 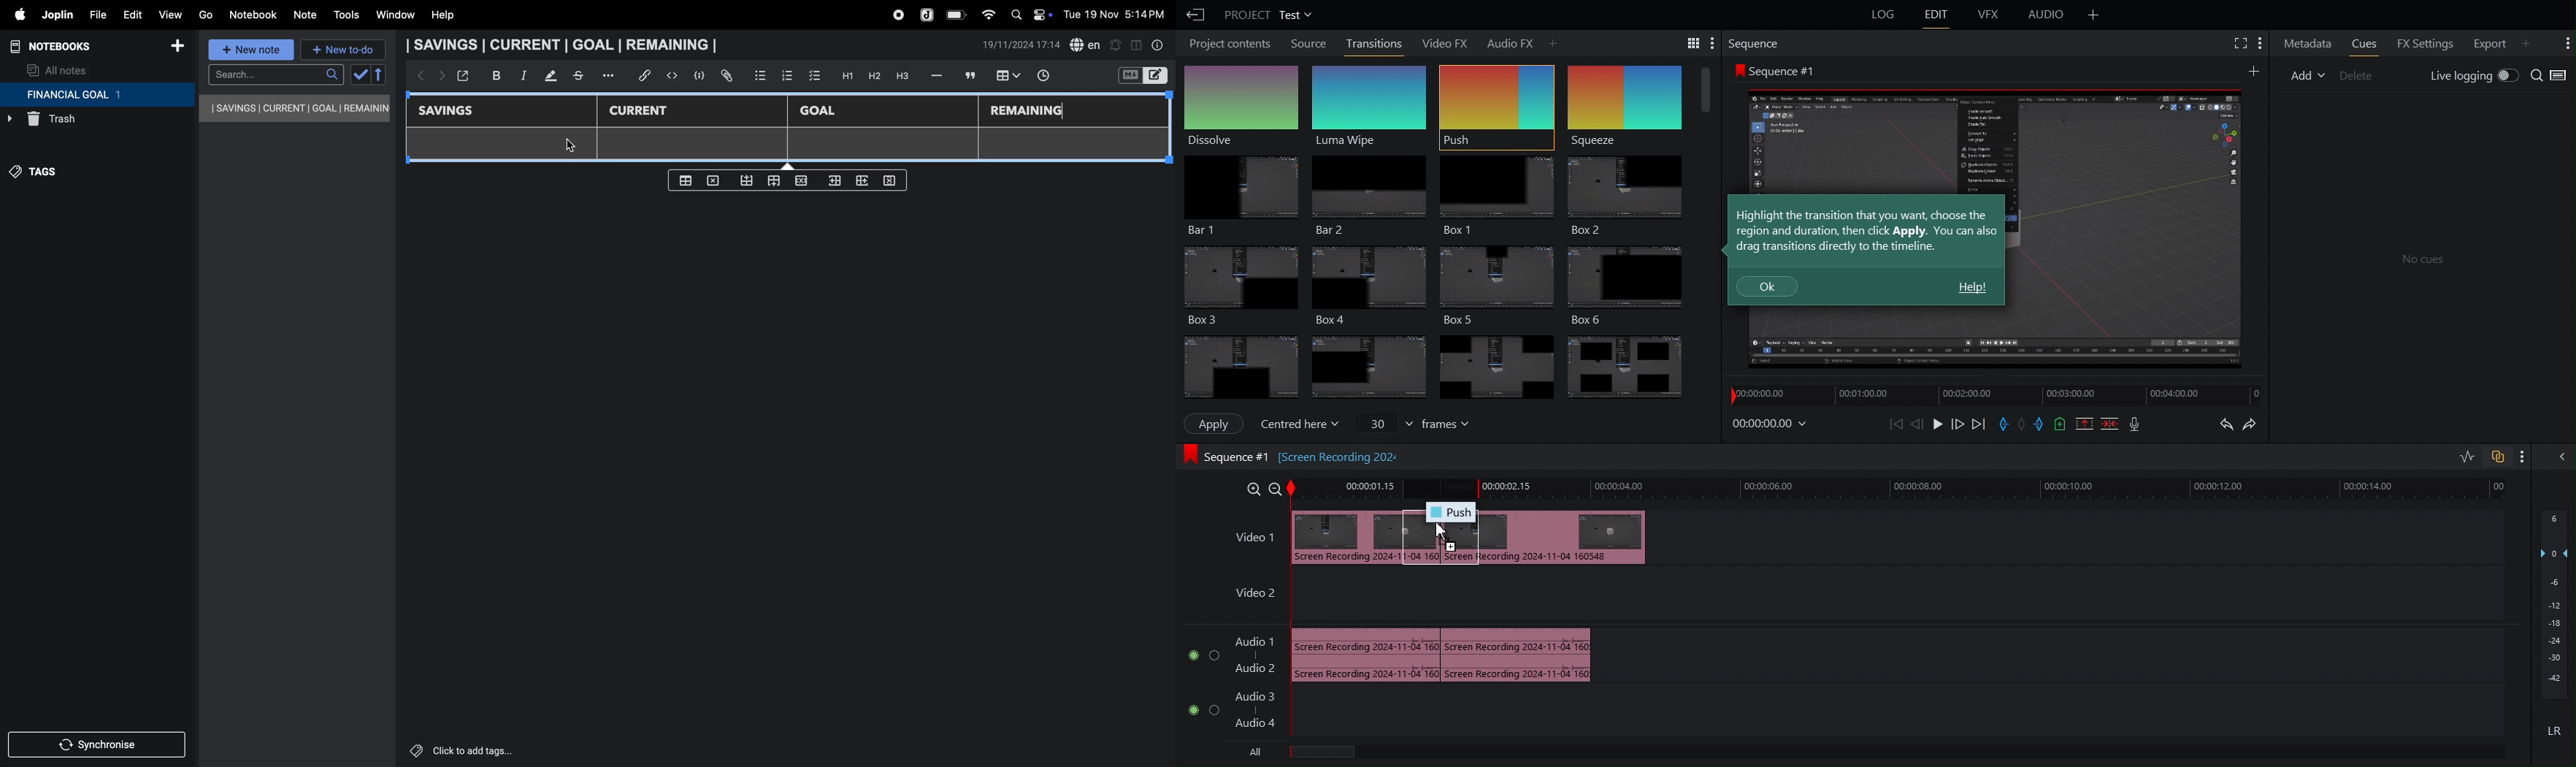 What do you see at coordinates (345, 15) in the screenshot?
I see `tools` at bounding box center [345, 15].